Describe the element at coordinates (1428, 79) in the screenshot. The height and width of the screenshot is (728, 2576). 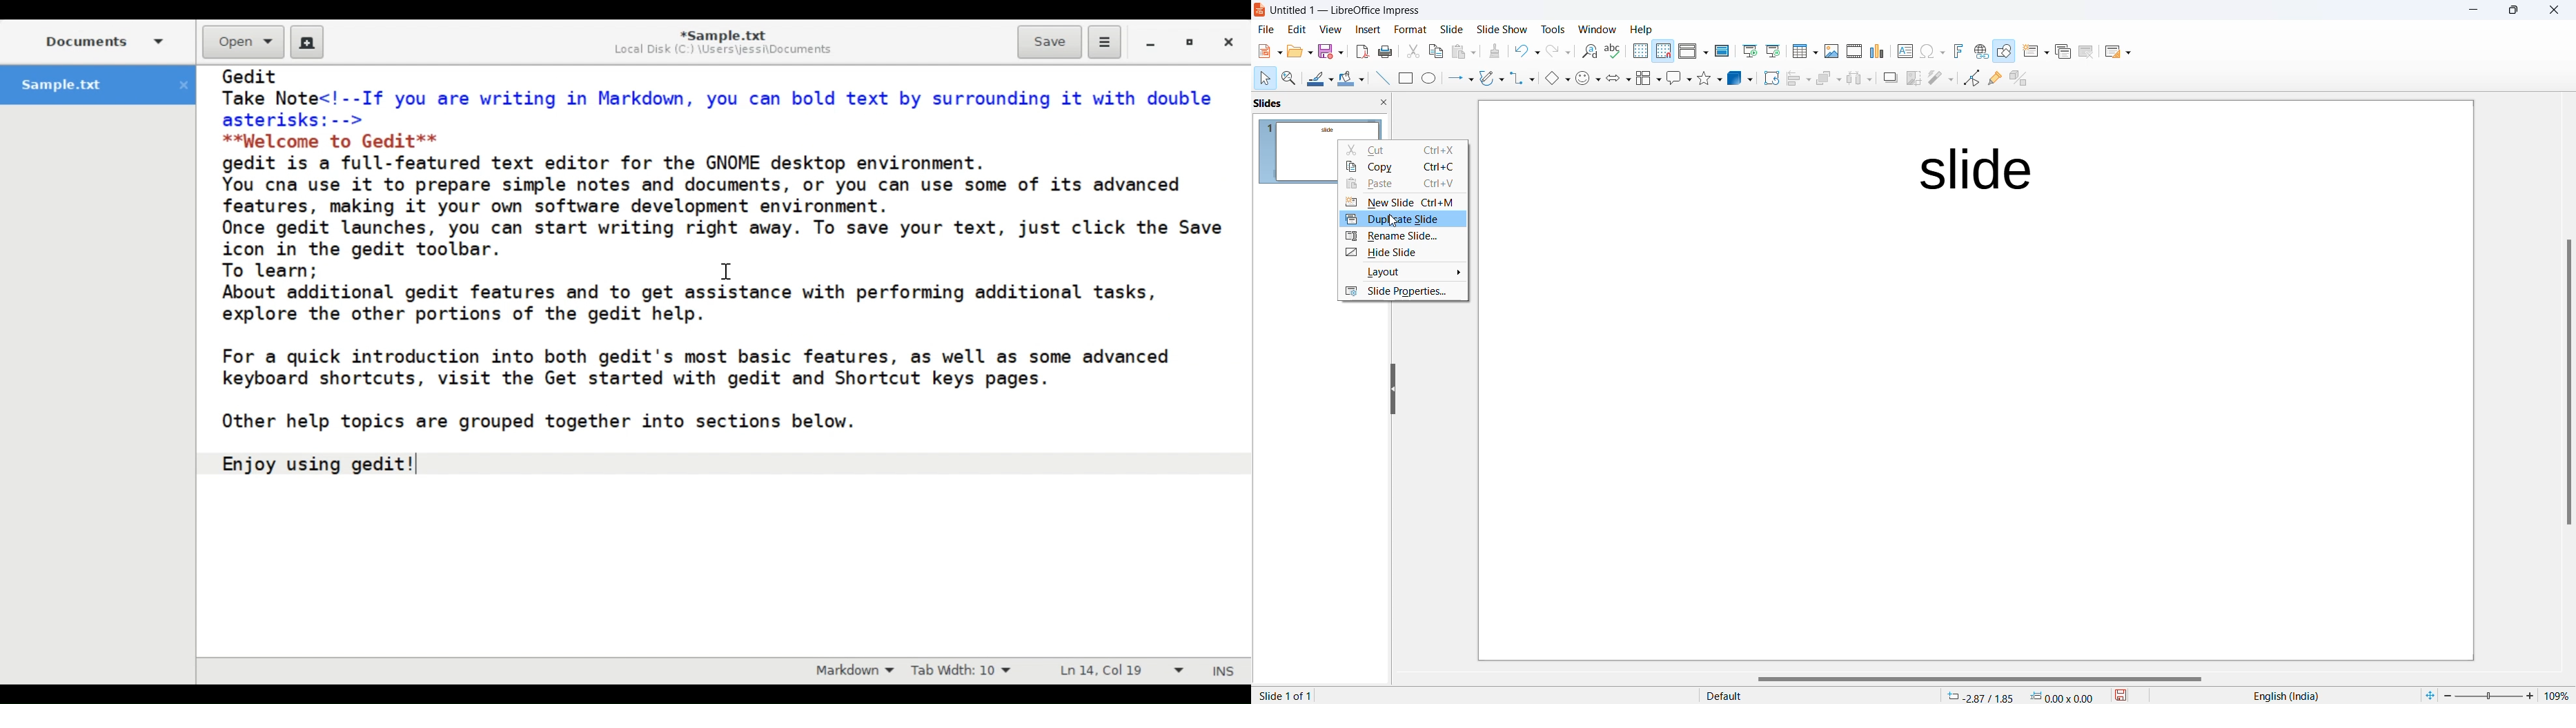
I see `Ellipse` at that location.